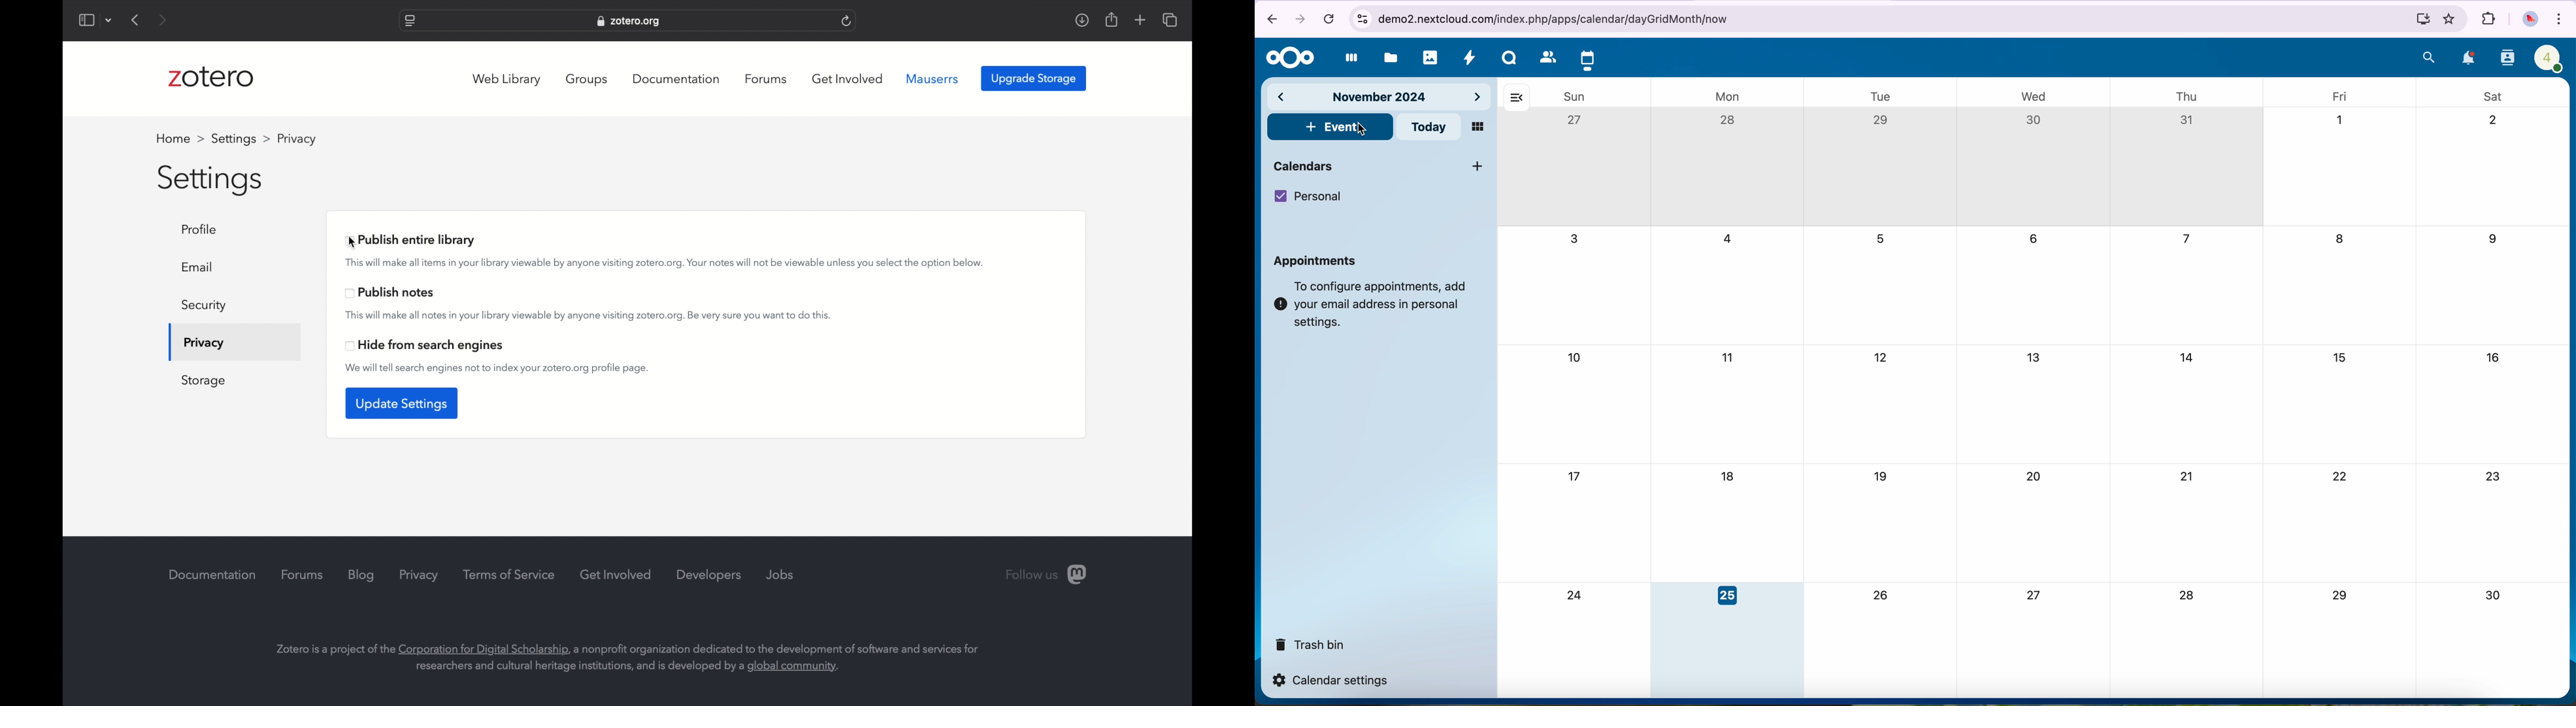 The height and width of the screenshot is (728, 2576). What do you see at coordinates (203, 229) in the screenshot?
I see `profile` at bounding box center [203, 229].